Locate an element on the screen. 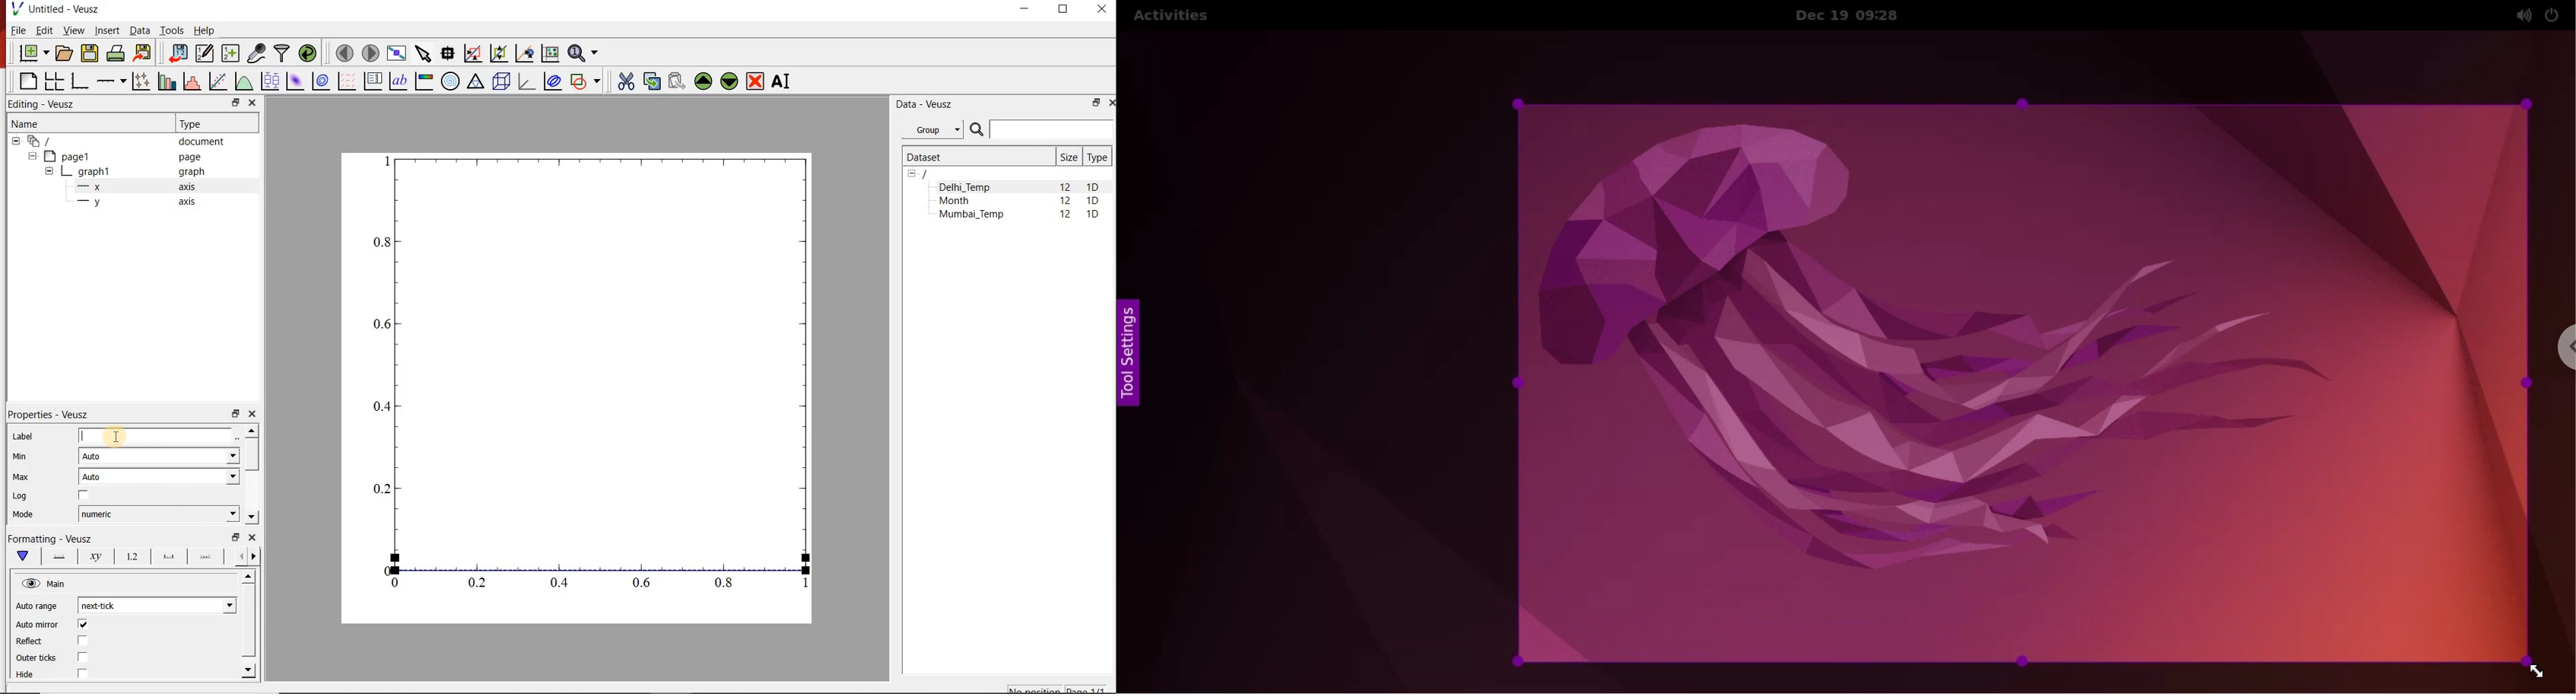 This screenshot has height=700, width=2576. check/uncheck is located at coordinates (83, 641).